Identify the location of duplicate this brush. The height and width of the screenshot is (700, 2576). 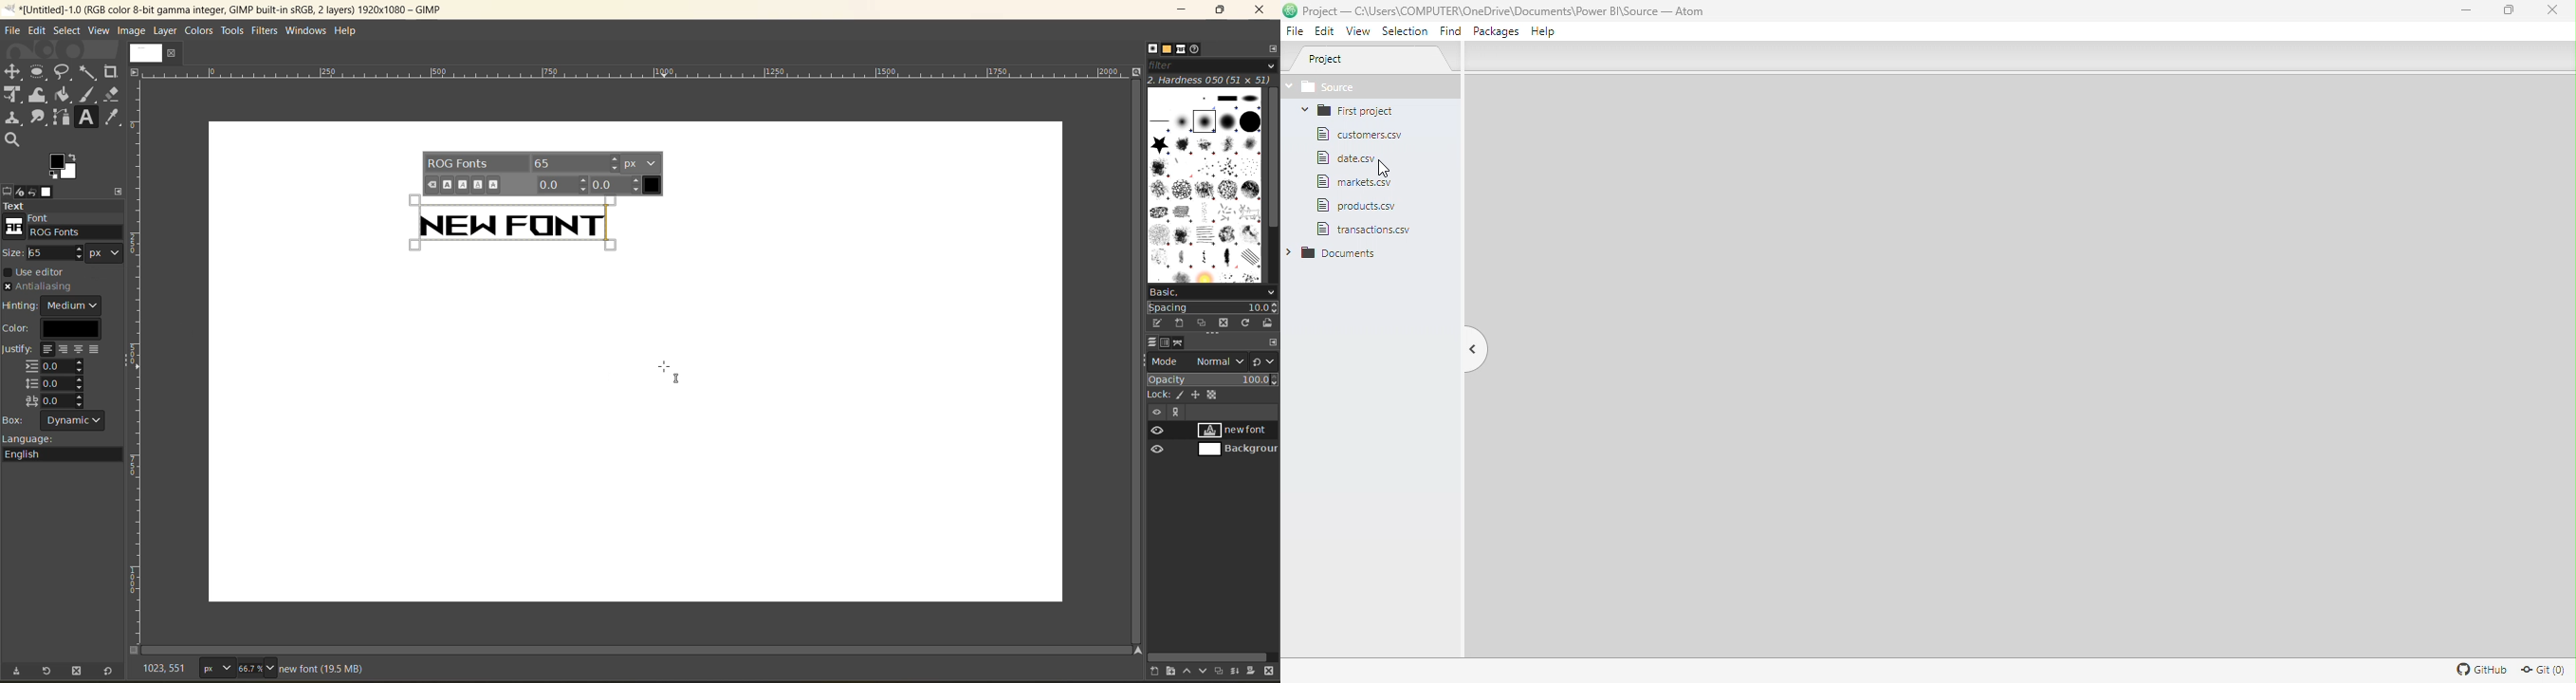
(1202, 322).